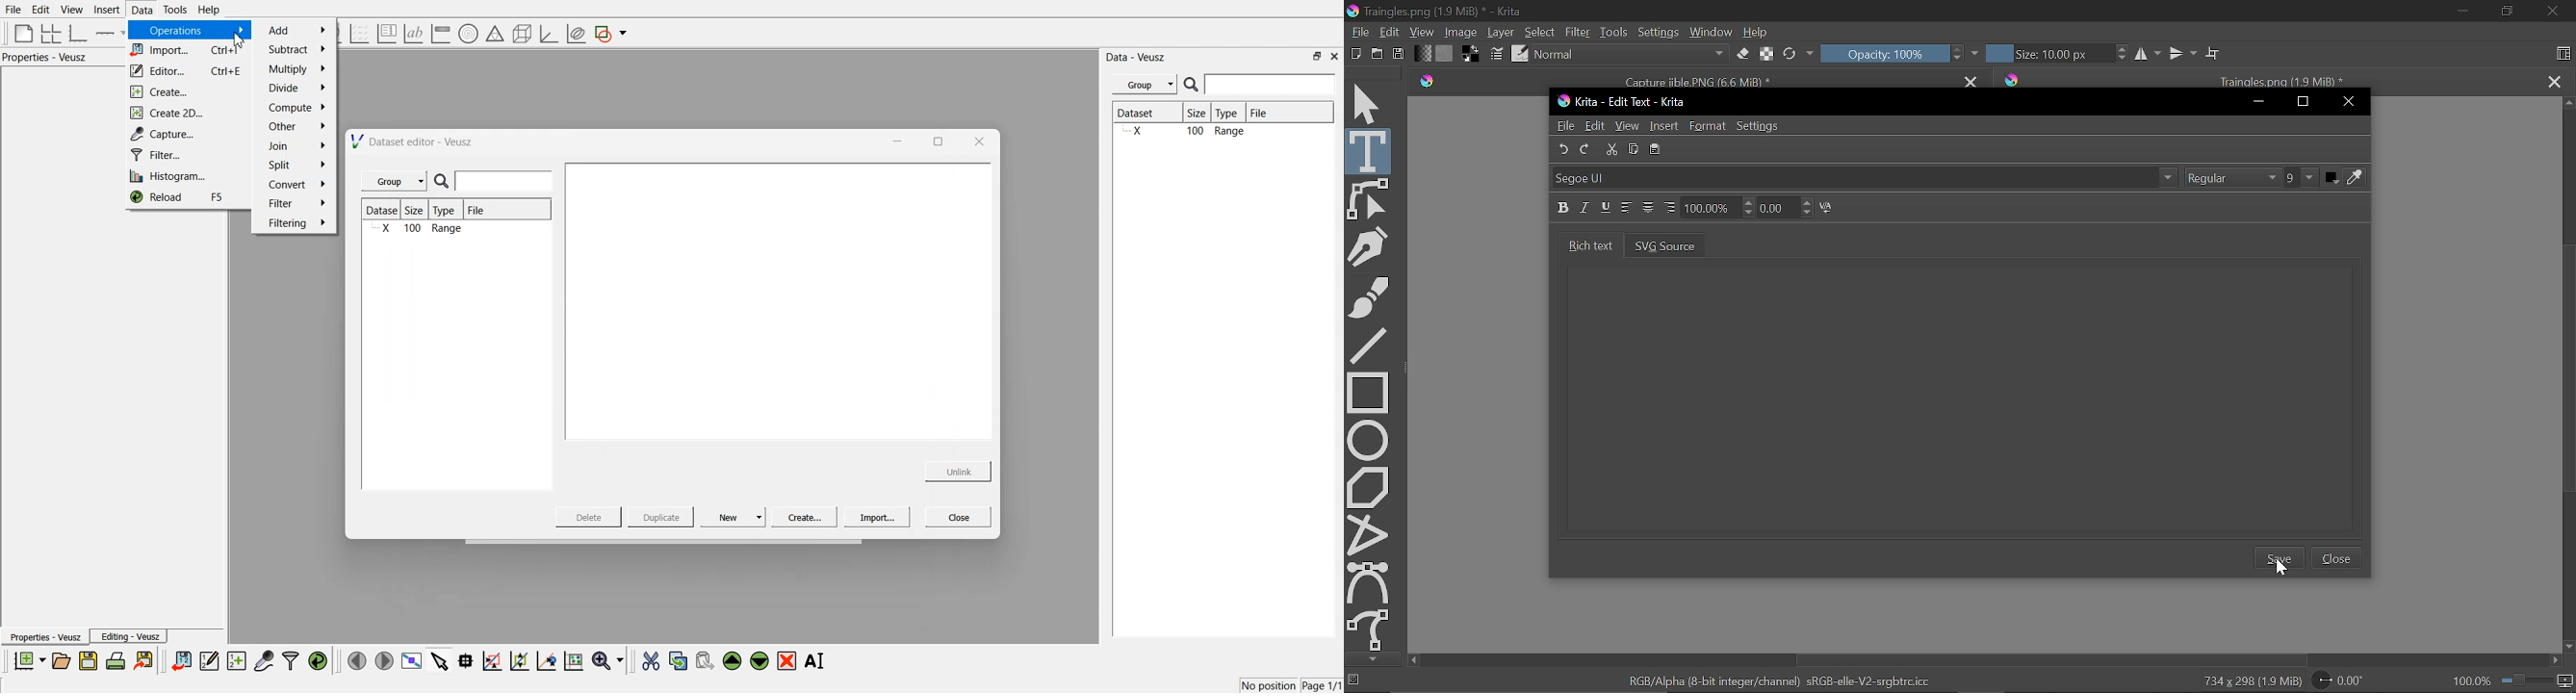  I want to click on zoom out the graph axes, so click(518, 660).